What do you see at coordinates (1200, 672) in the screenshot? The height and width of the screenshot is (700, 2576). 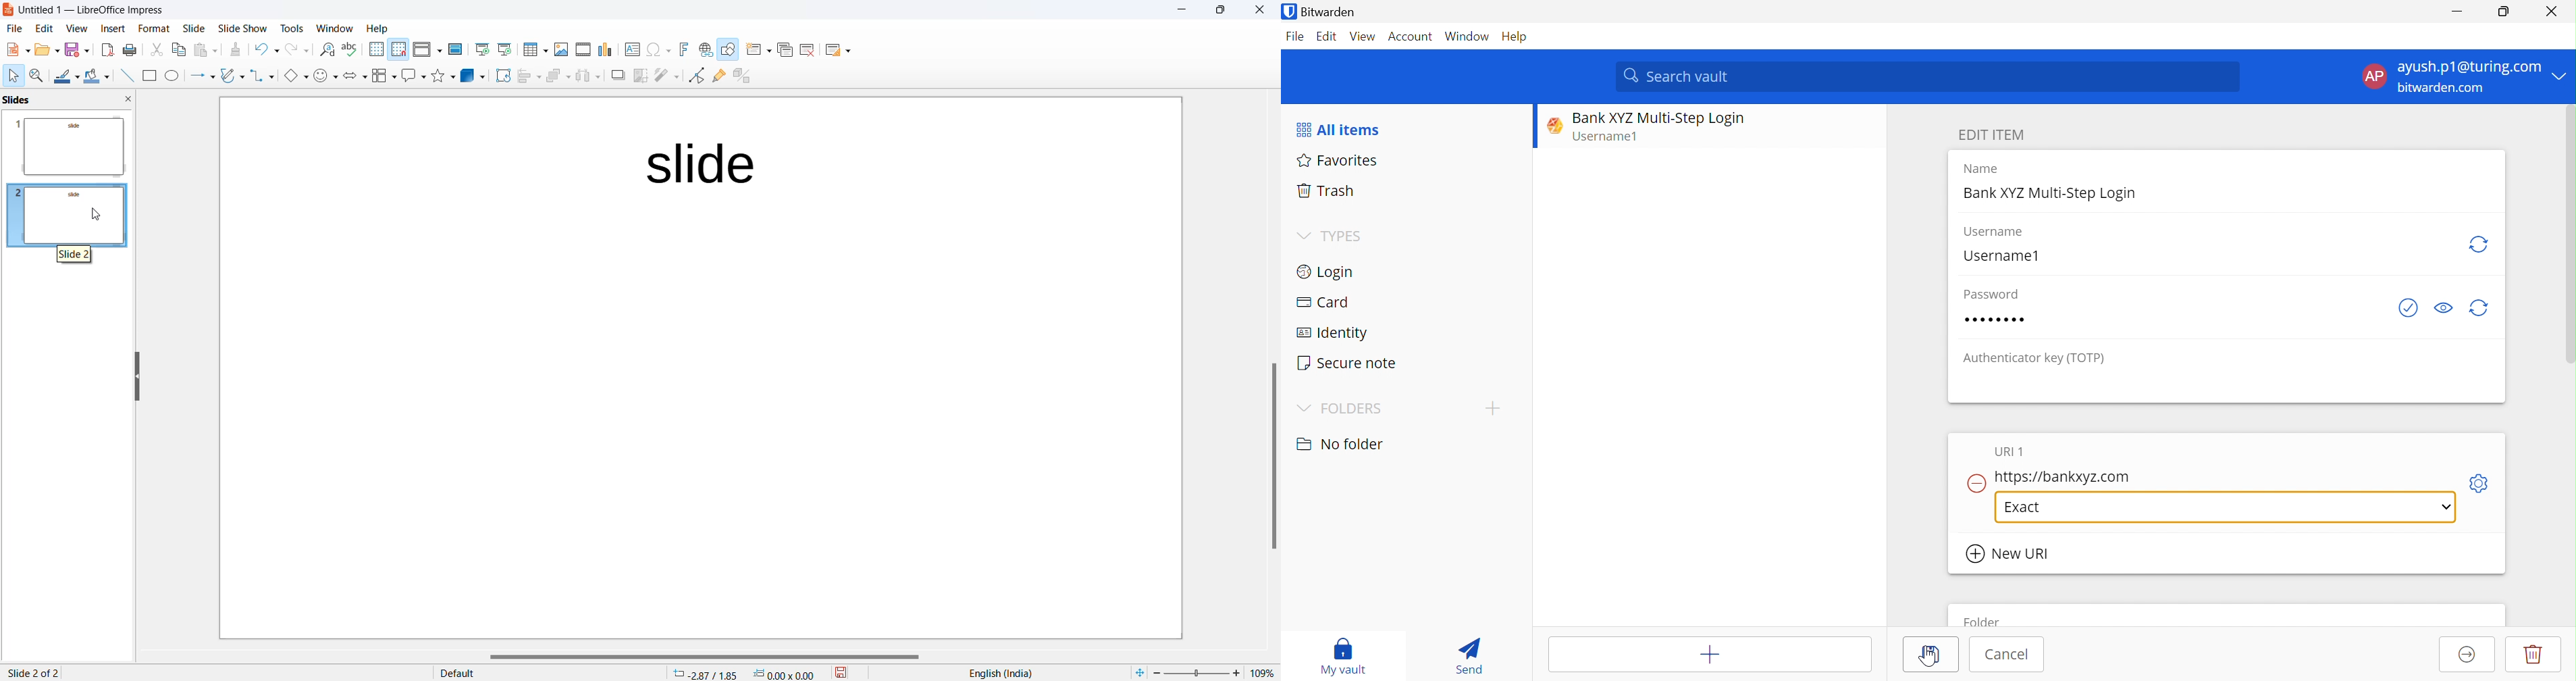 I see `zoom slider` at bounding box center [1200, 672].